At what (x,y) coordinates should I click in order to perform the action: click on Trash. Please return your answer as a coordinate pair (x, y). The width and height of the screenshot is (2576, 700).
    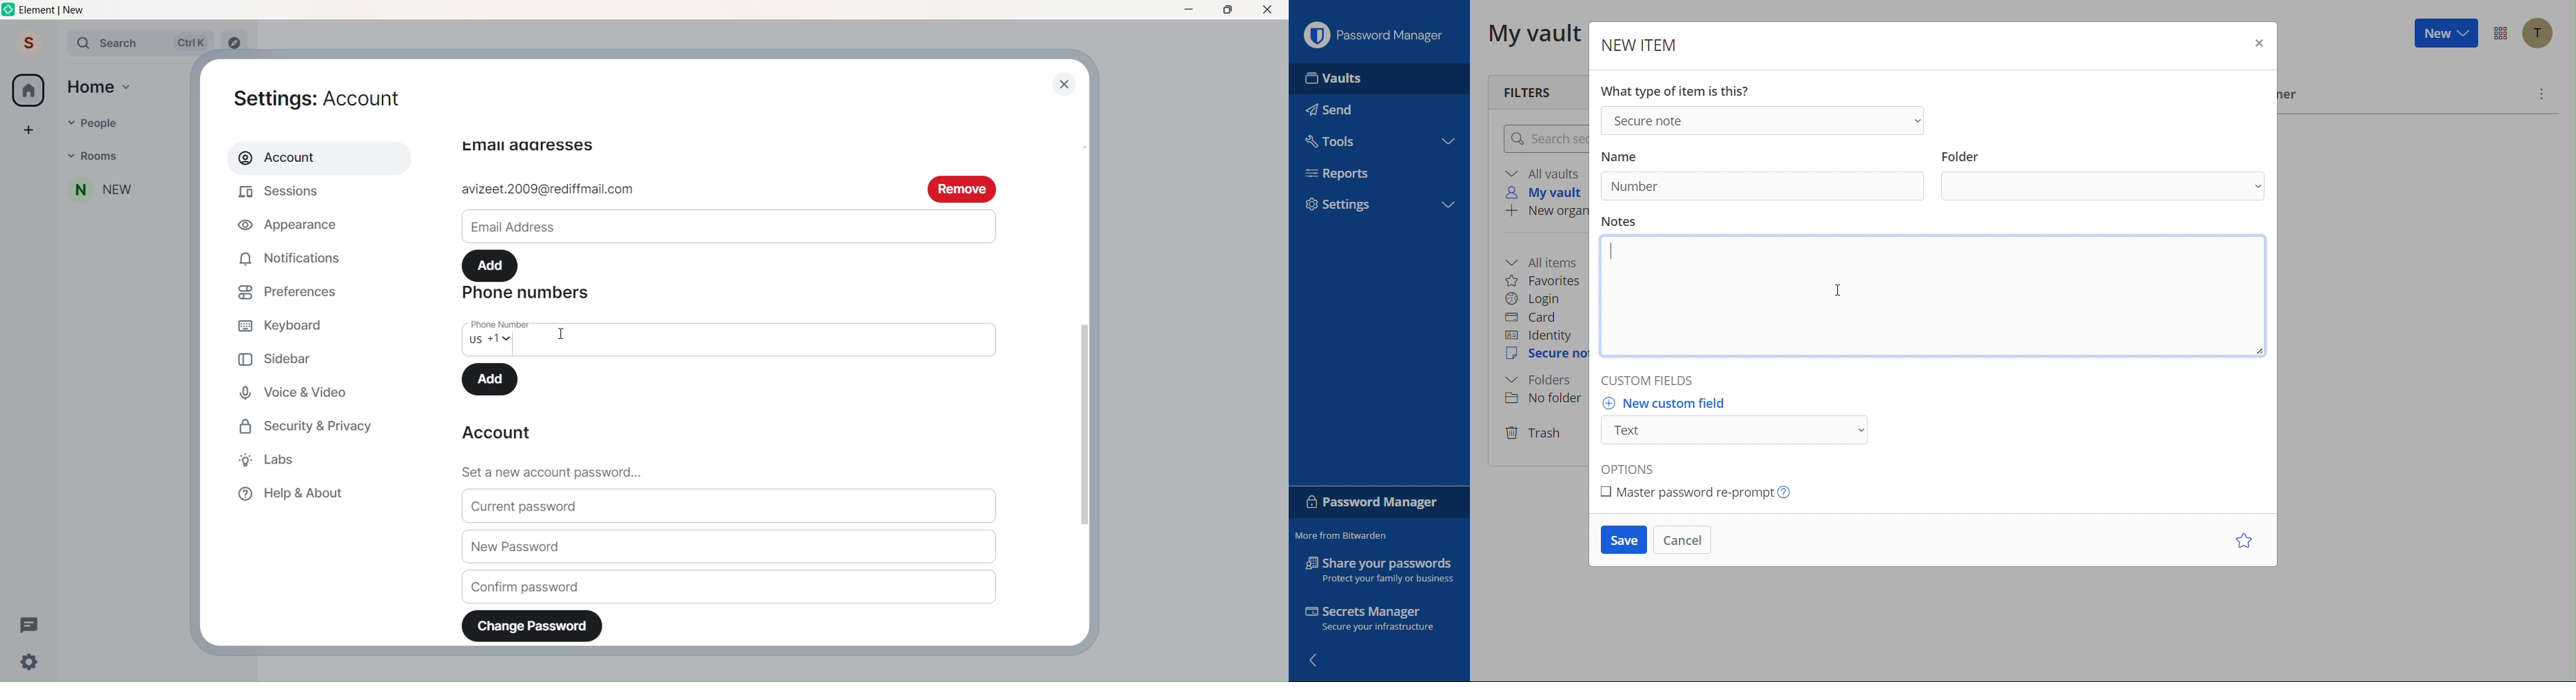
    Looking at the image, I should click on (1536, 432).